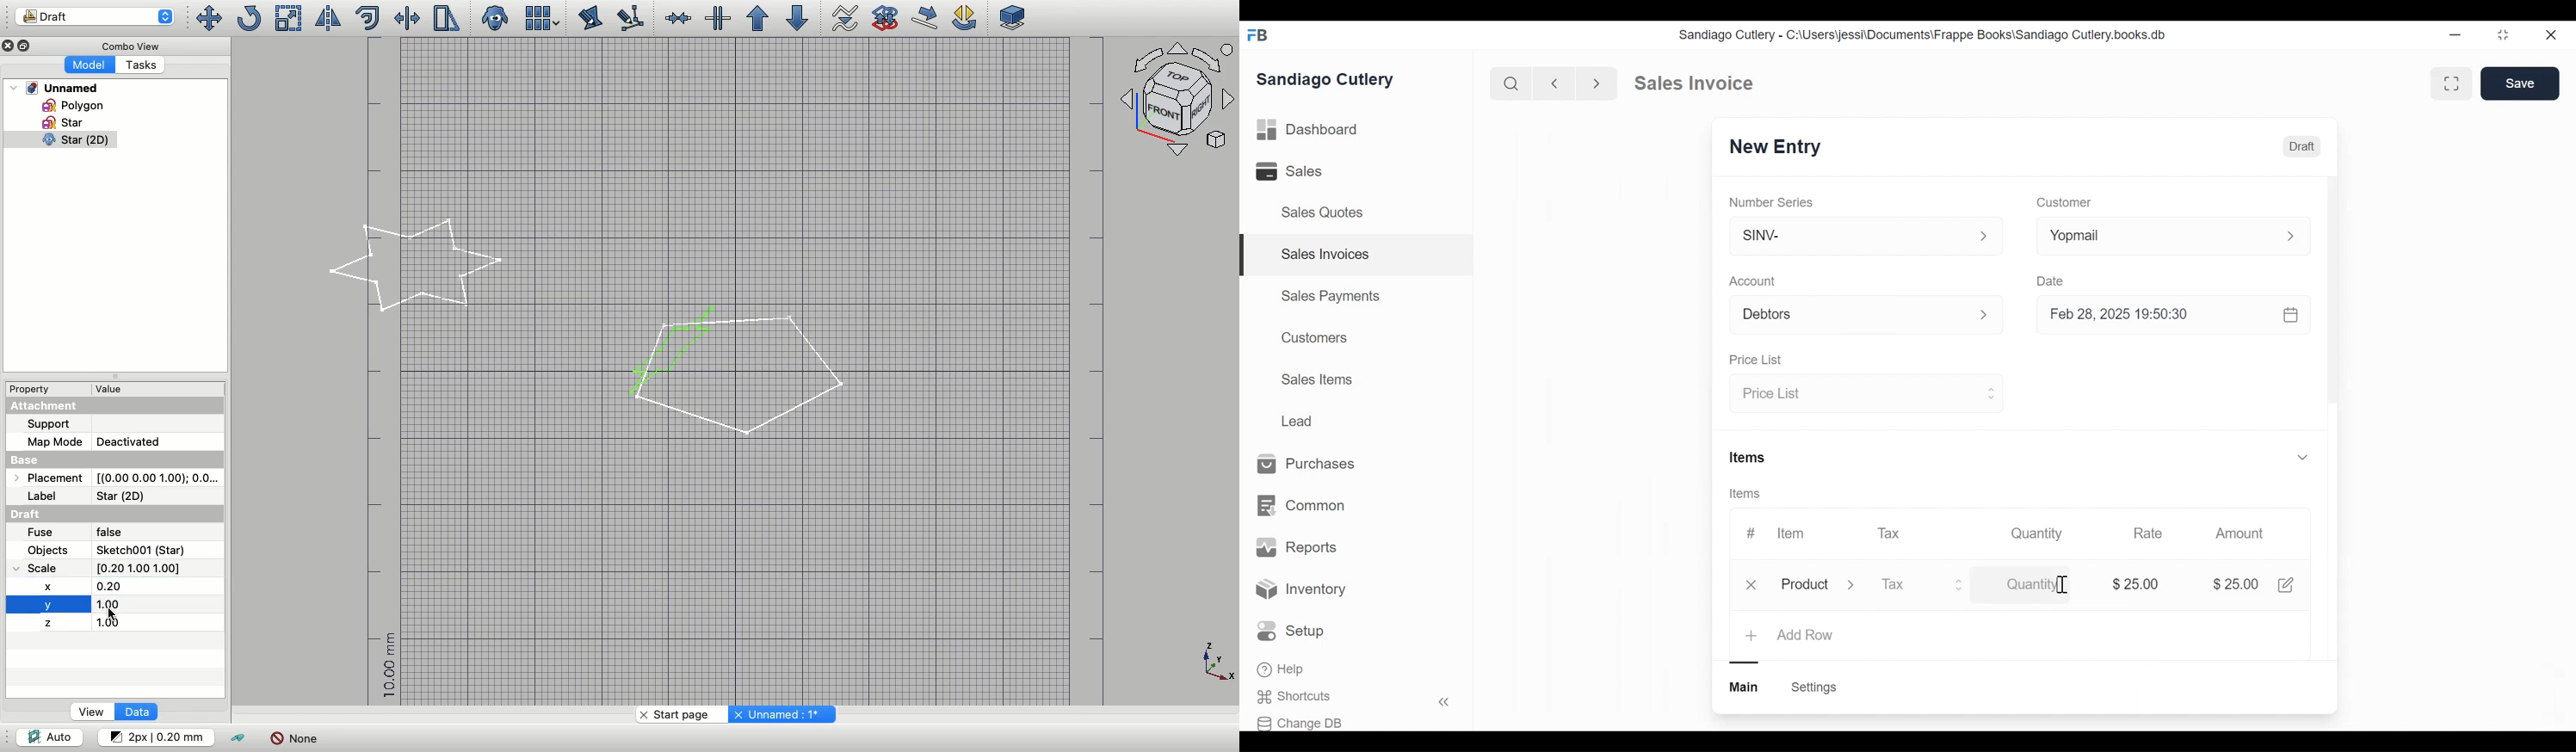  Describe the element at coordinates (1329, 296) in the screenshot. I see `Sales Payments` at that location.